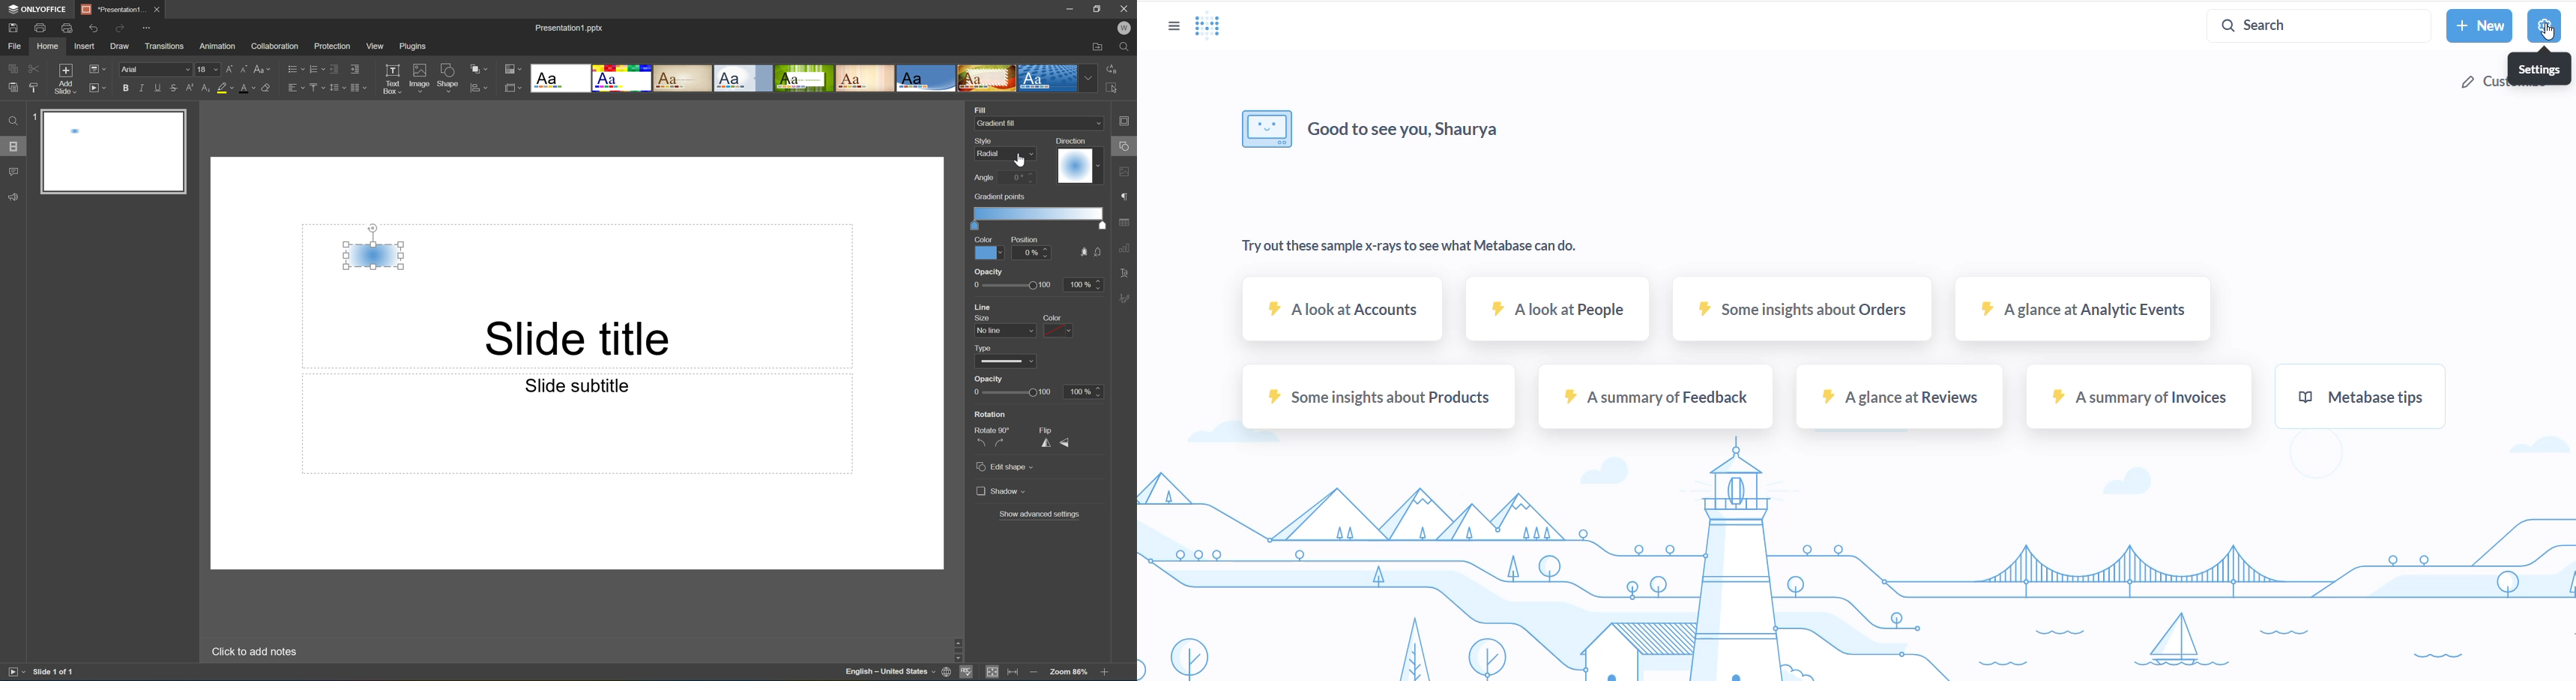 The height and width of the screenshot is (700, 2576). What do you see at coordinates (84, 46) in the screenshot?
I see `Insert` at bounding box center [84, 46].